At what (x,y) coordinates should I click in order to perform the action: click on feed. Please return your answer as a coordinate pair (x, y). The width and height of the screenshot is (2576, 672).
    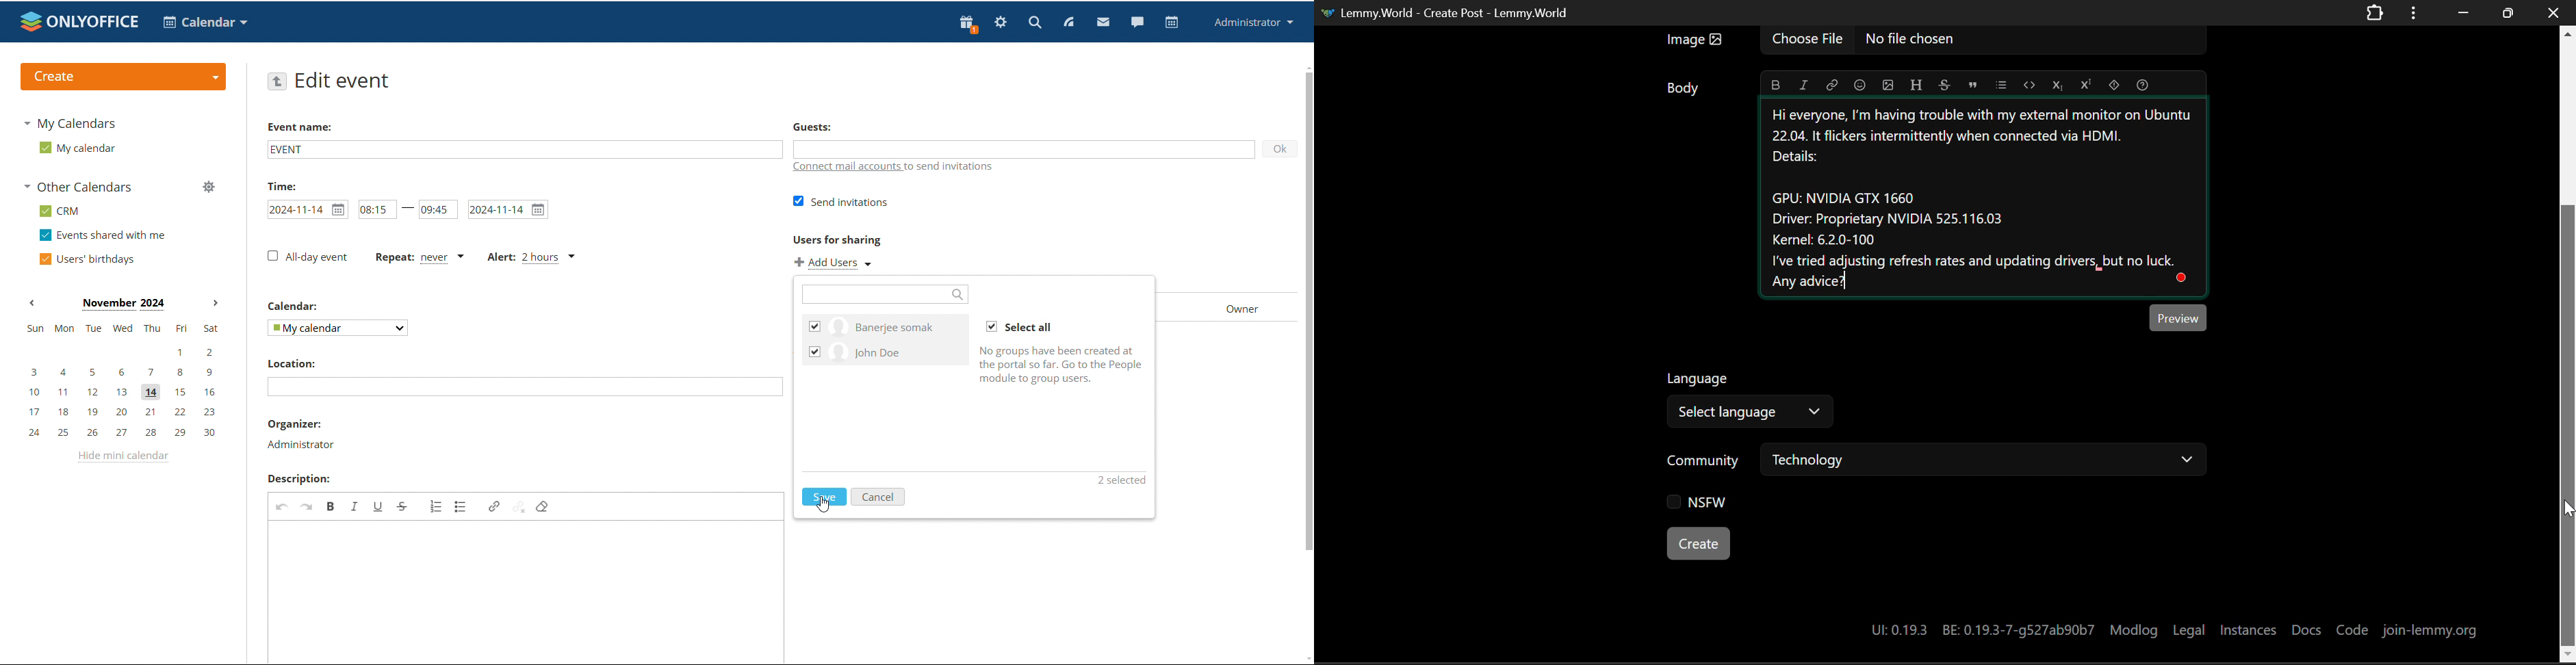
    Looking at the image, I should click on (1068, 23).